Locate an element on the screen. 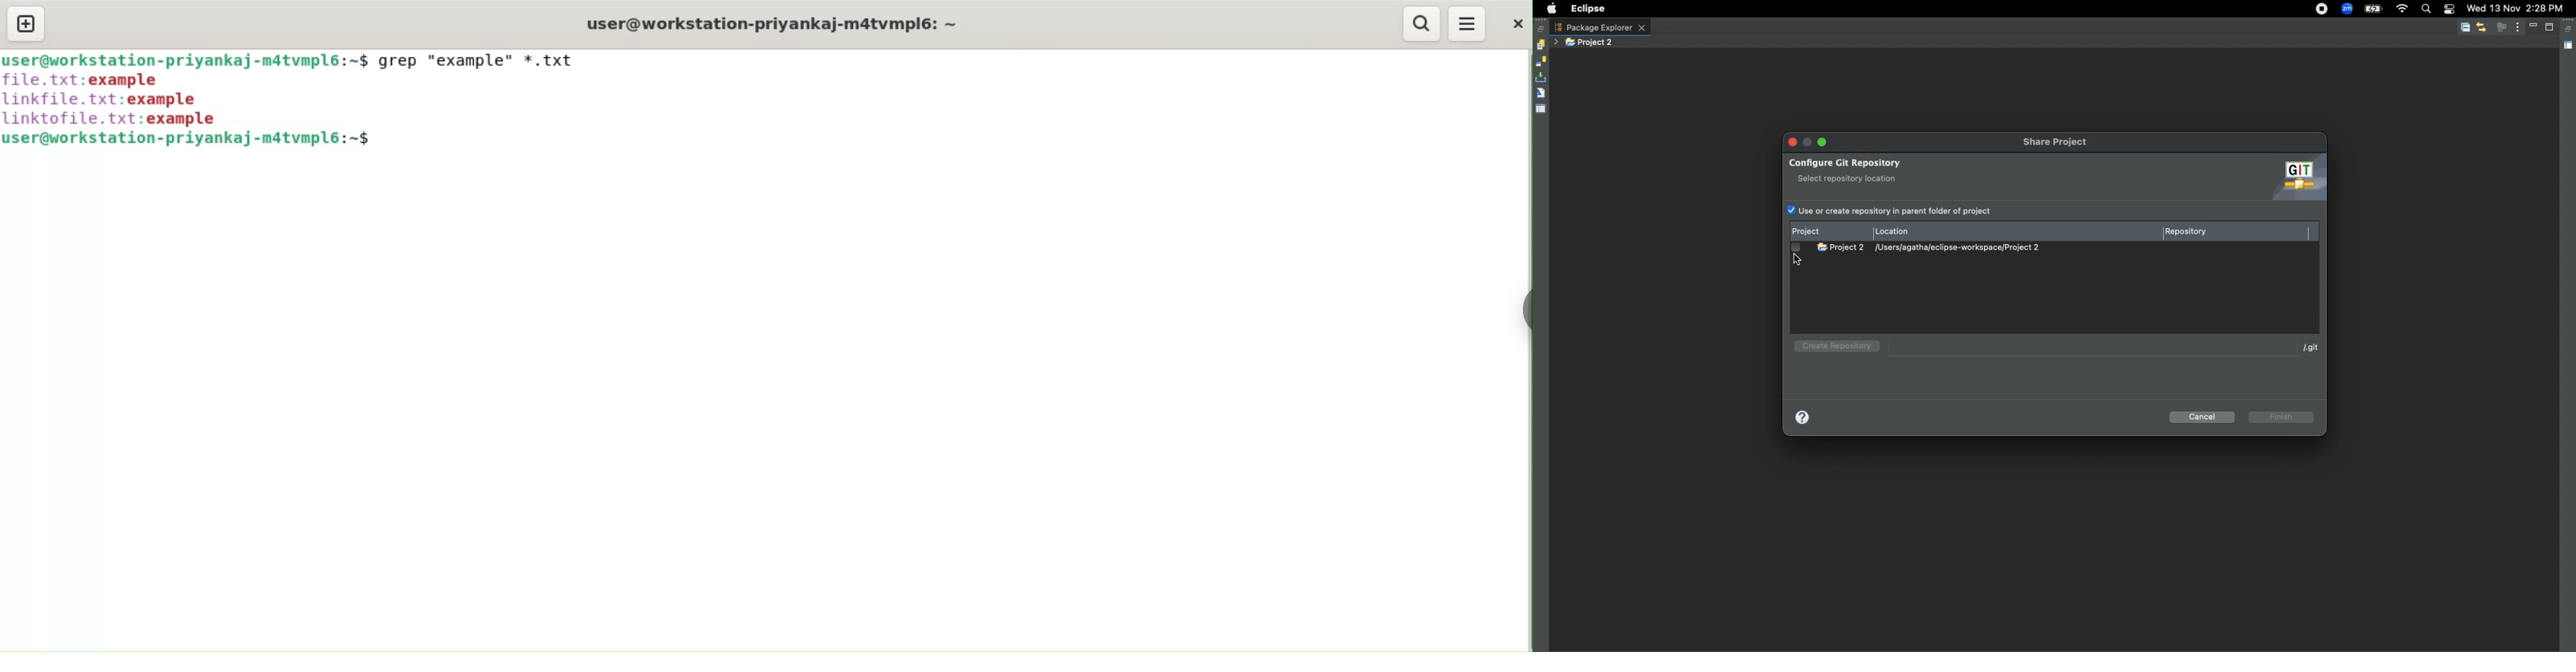 Image resolution: width=2576 pixels, height=672 pixels. Link with editor is located at coordinates (2481, 27).